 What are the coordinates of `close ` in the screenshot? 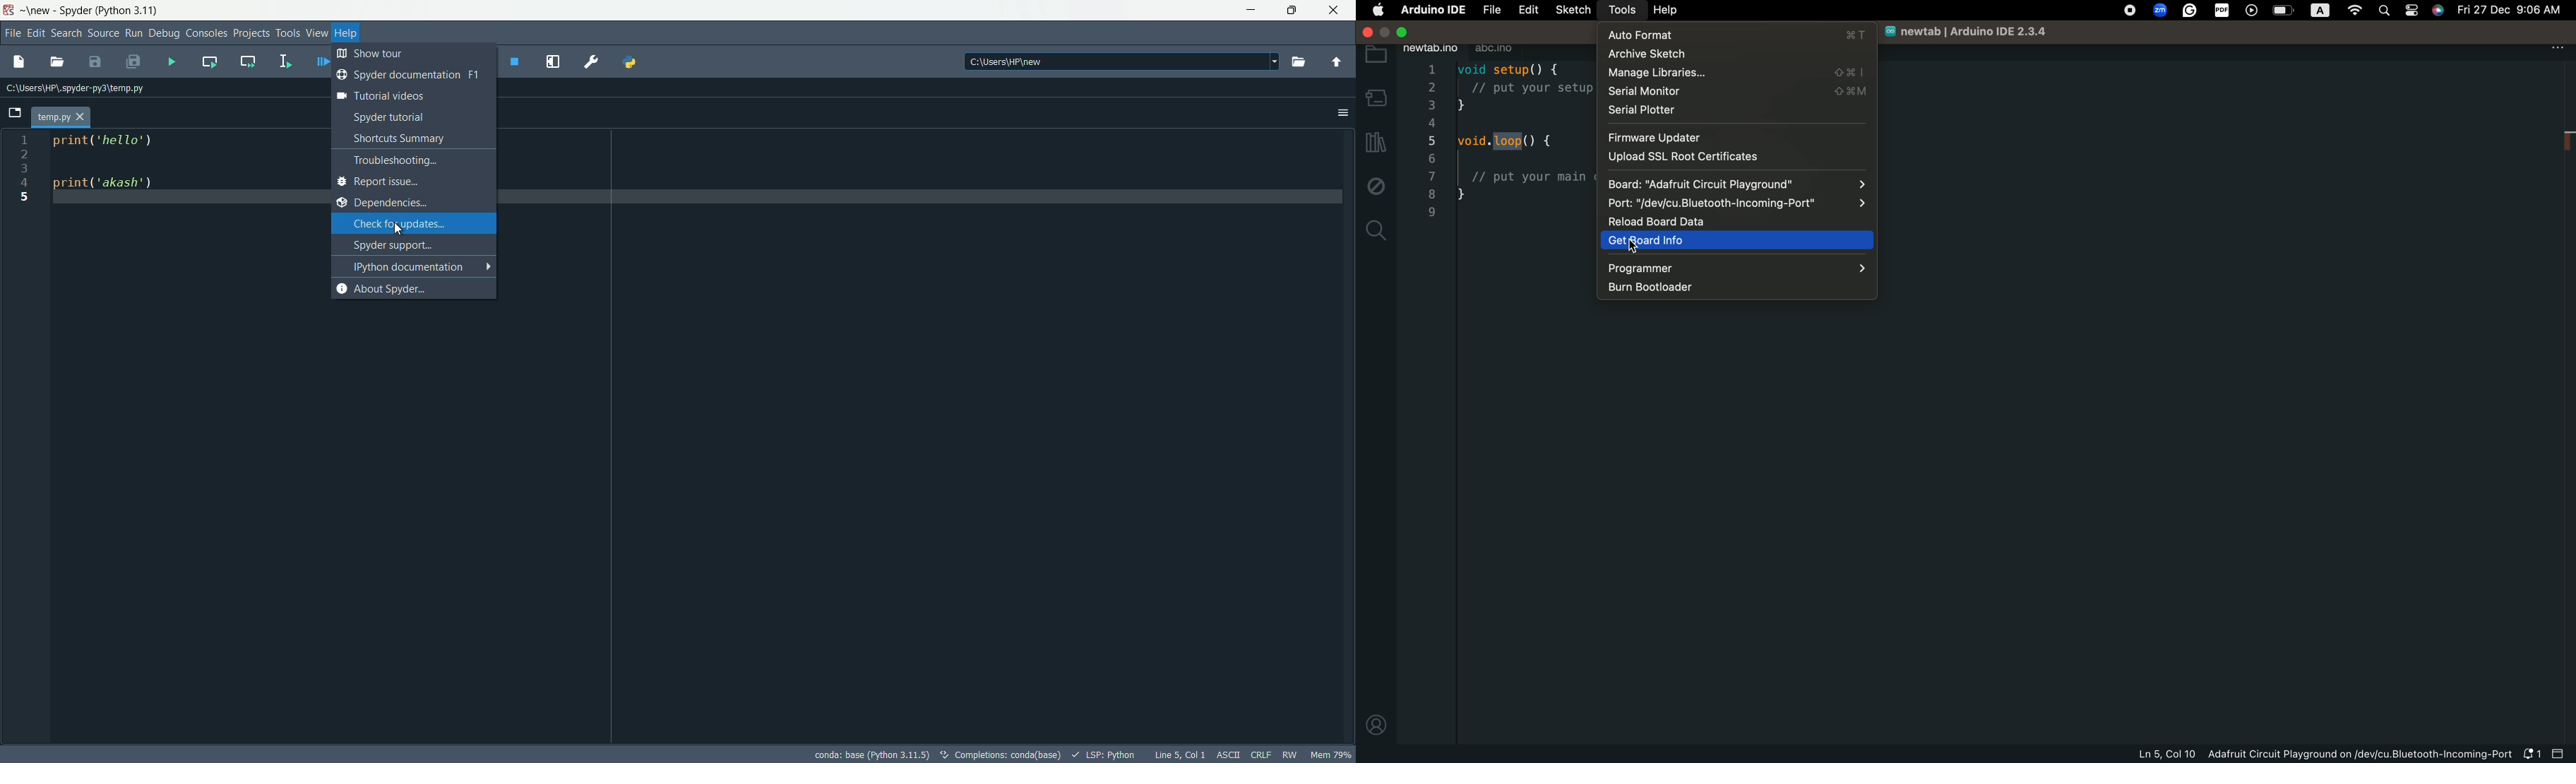 It's located at (1336, 12).